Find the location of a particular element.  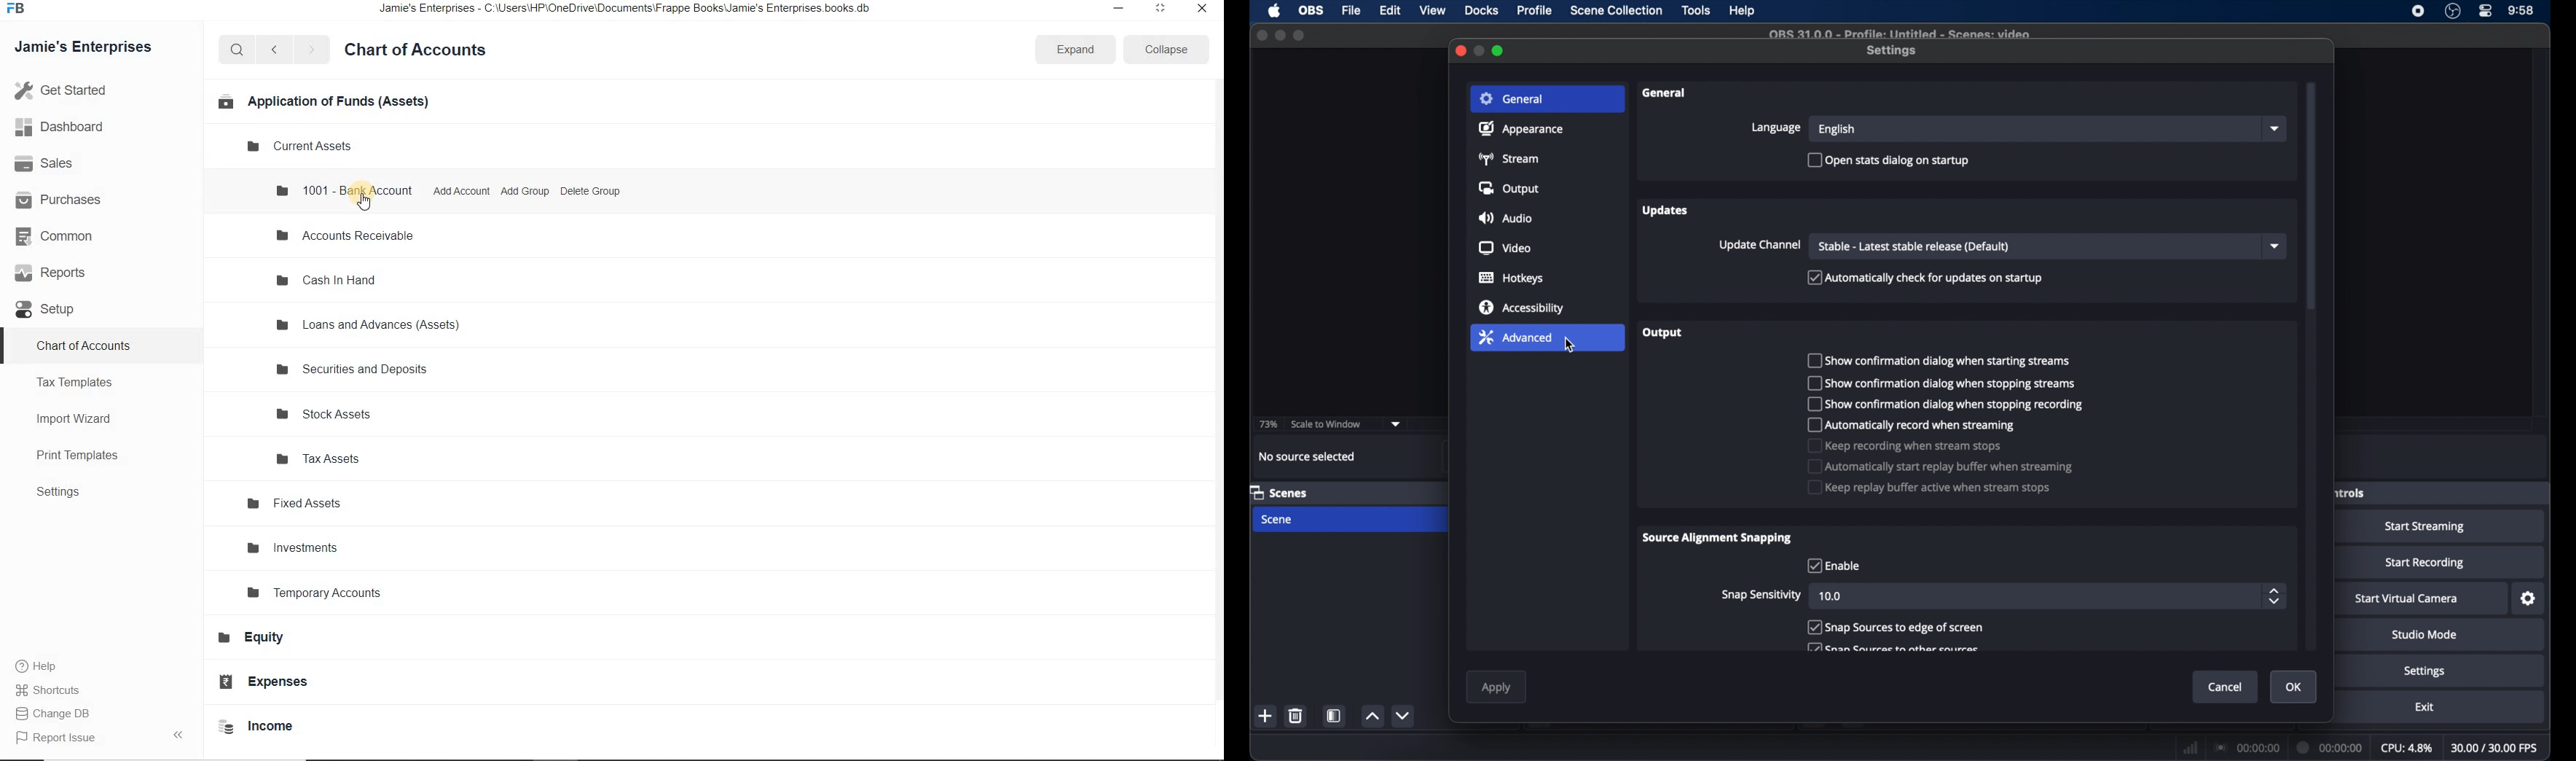

time is located at coordinates (2521, 11).